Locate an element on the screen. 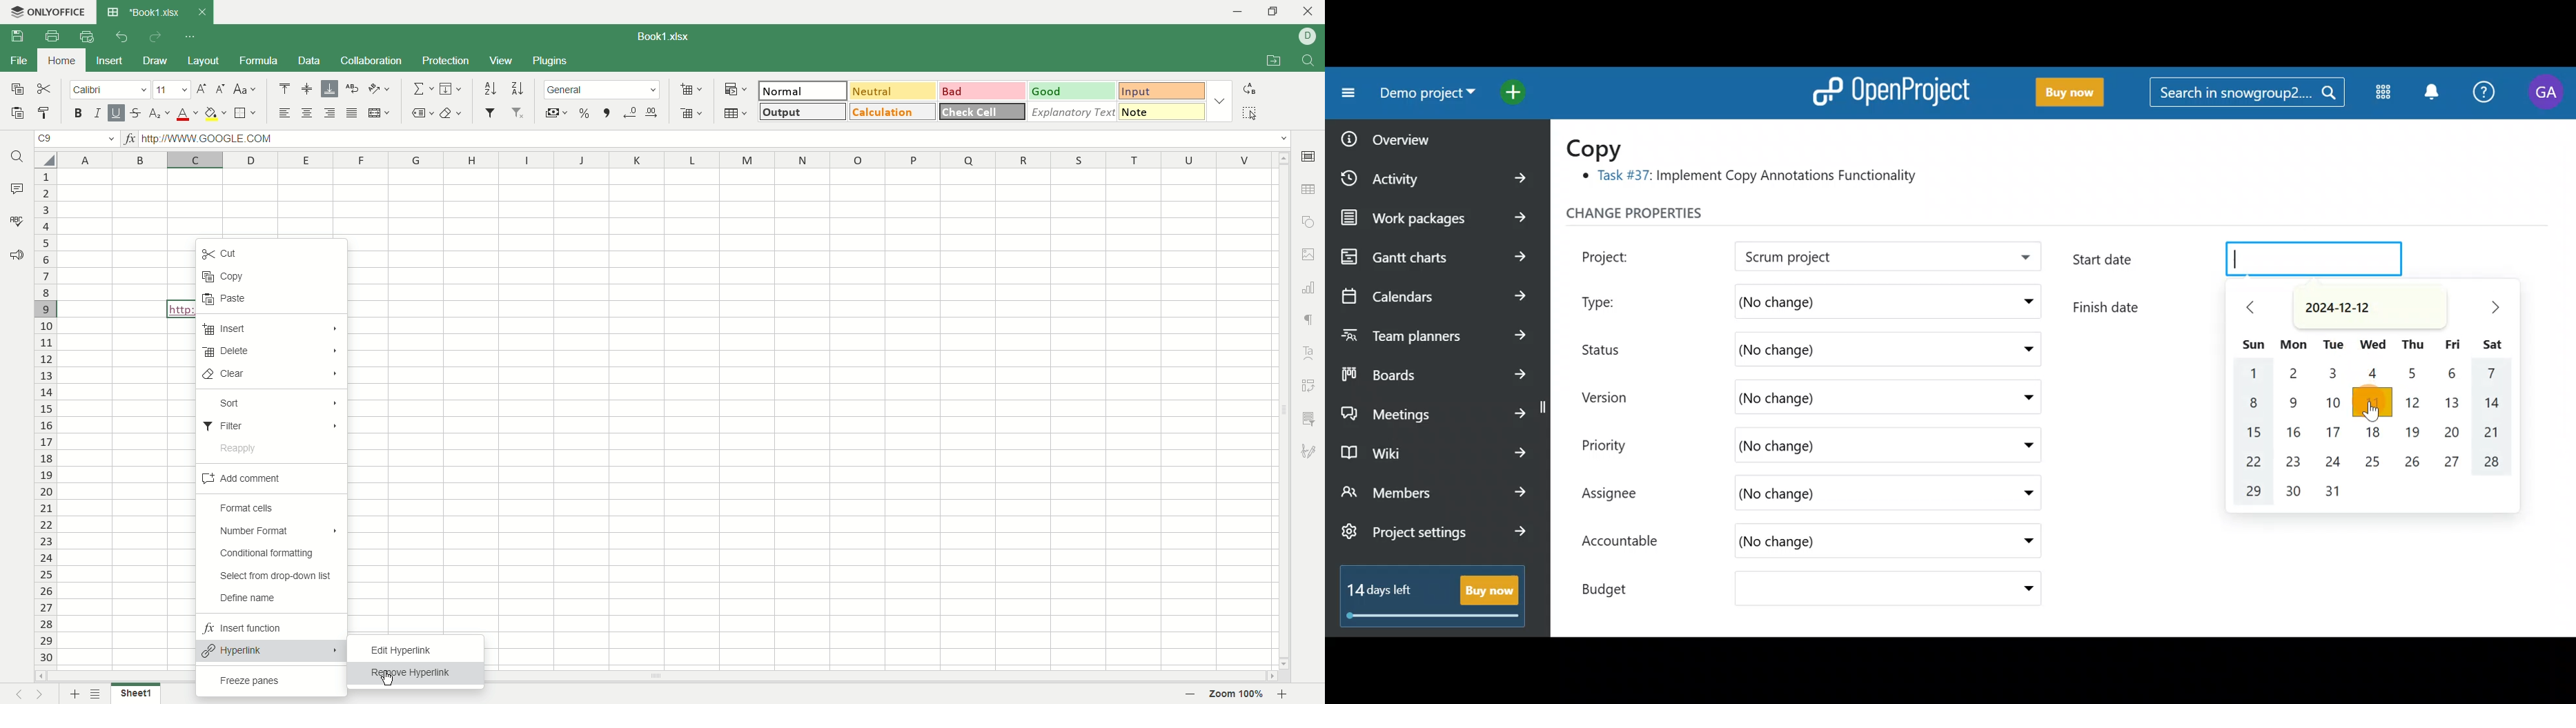 Image resolution: width=2576 pixels, height=728 pixels. comma style is located at coordinates (607, 113).